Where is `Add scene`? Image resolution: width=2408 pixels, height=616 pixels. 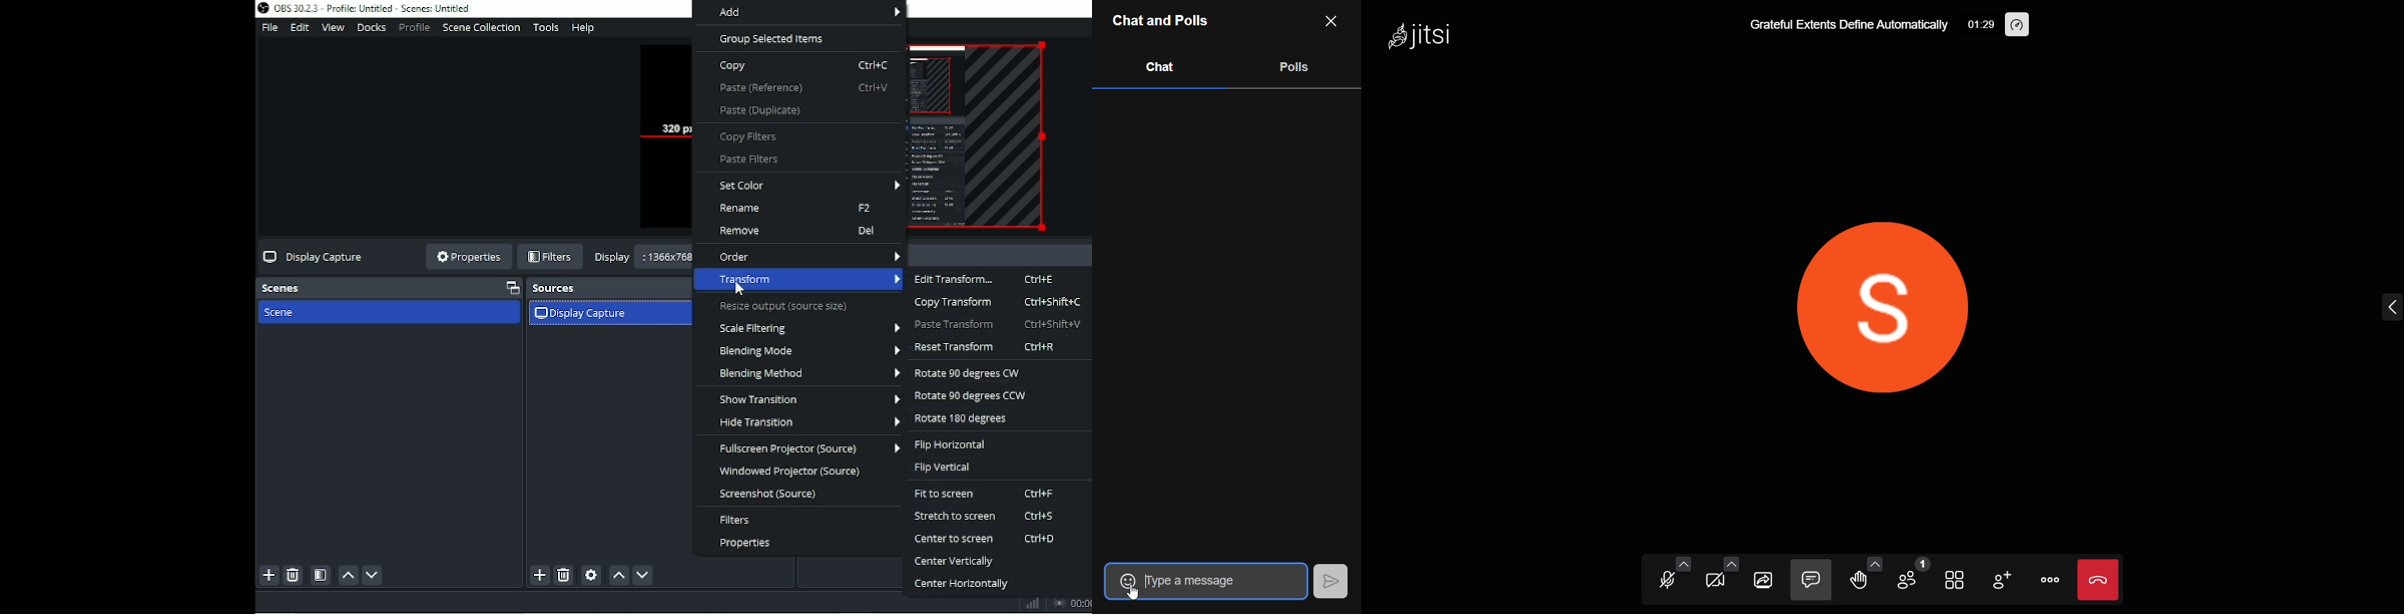 Add scene is located at coordinates (267, 576).